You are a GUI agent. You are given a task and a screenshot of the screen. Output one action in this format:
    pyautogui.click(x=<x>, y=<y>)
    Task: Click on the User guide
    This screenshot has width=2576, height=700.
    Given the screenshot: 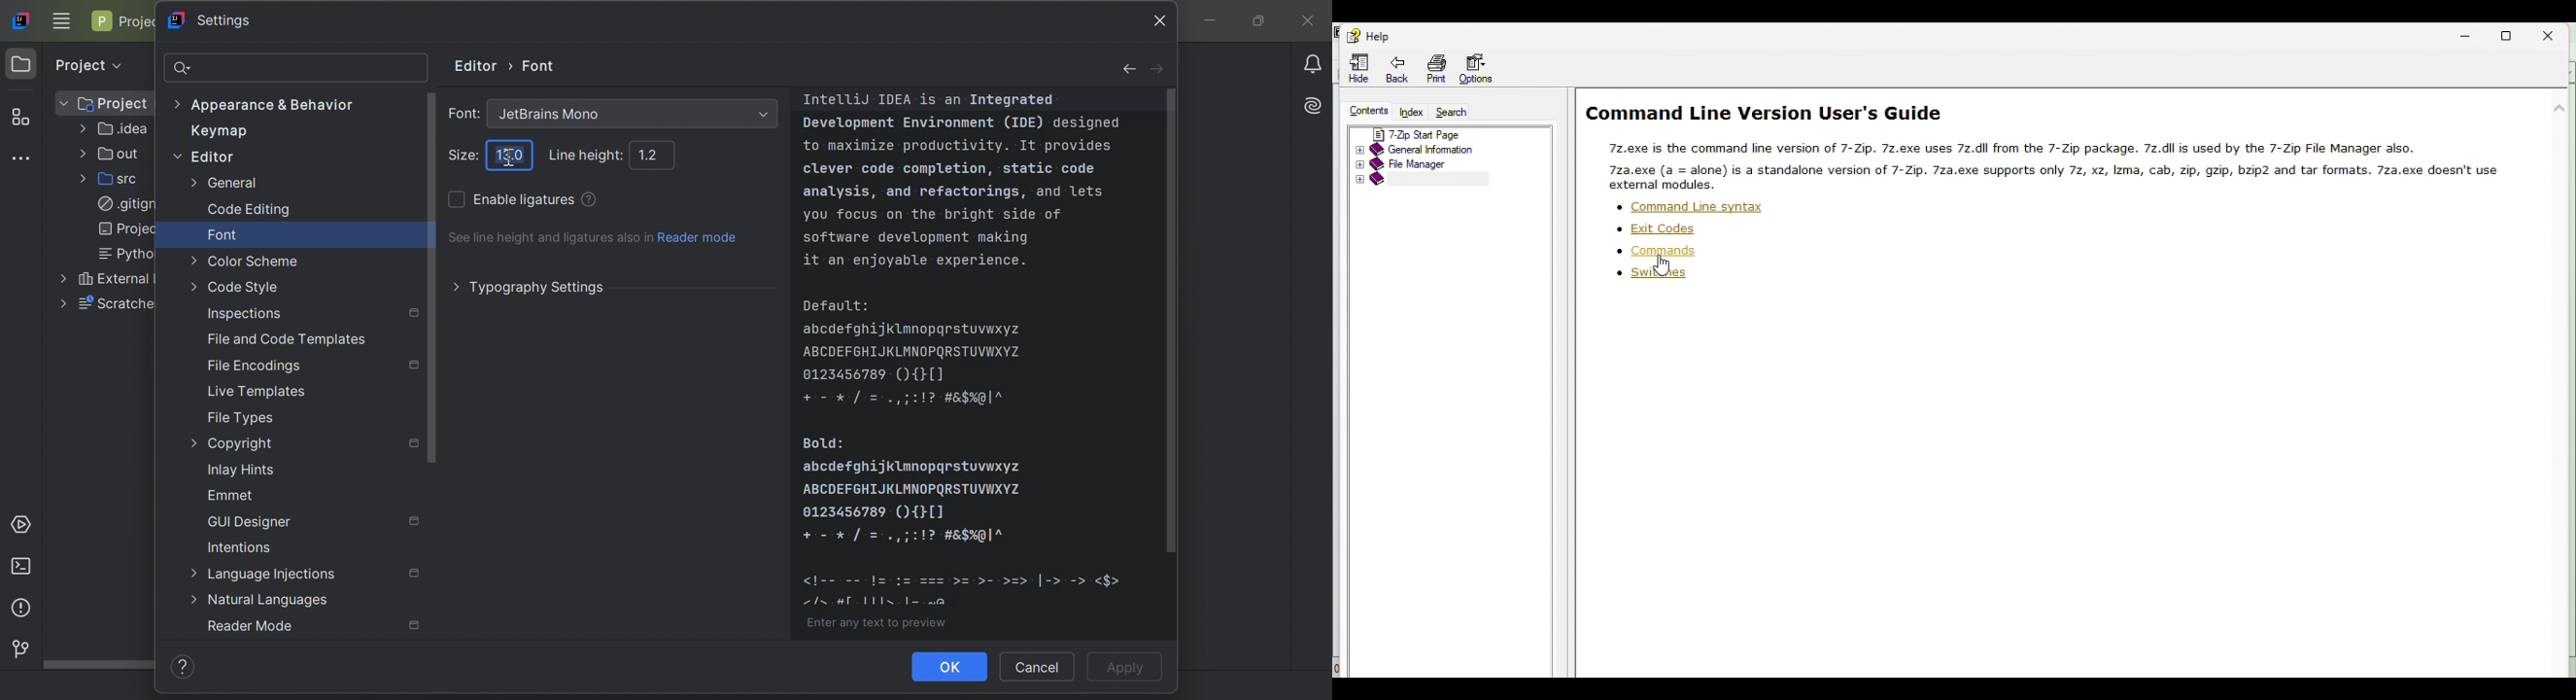 What is the action you would take?
    pyautogui.click(x=2058, y=163)
    